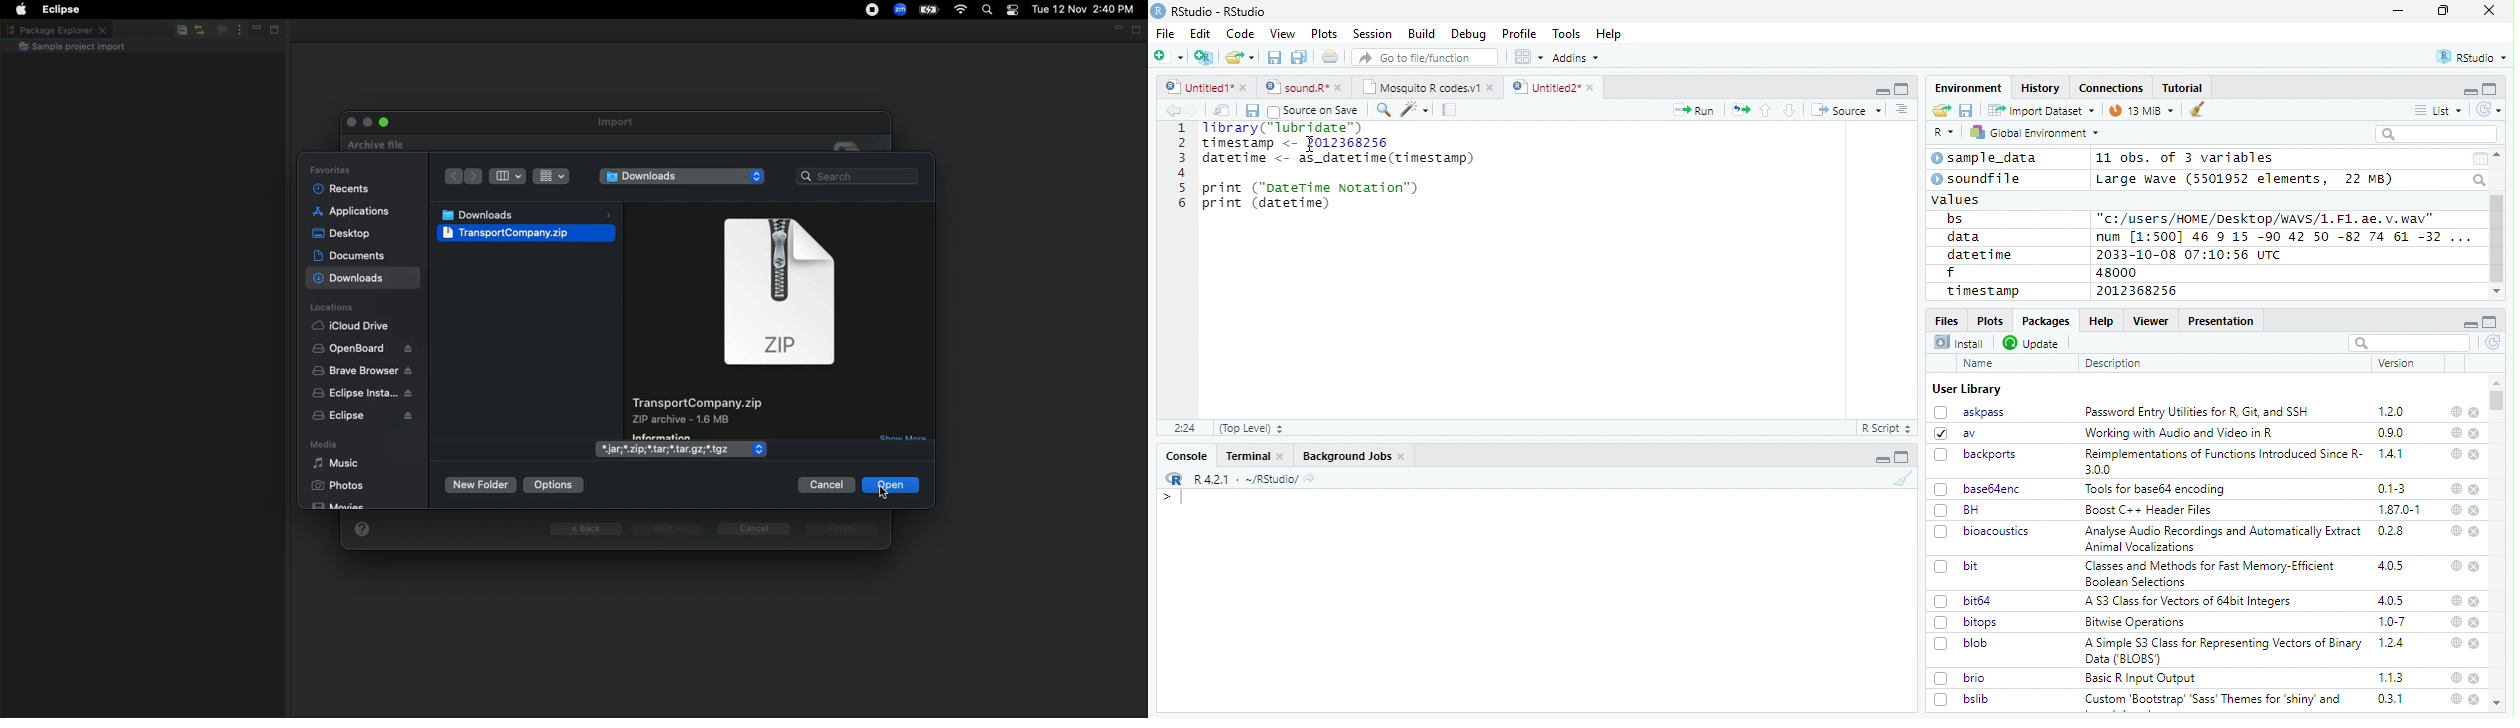 Image resolution: width=2520 pixels, height=728 pixels. I want to click on 0.2.8, so click(2392, 530).